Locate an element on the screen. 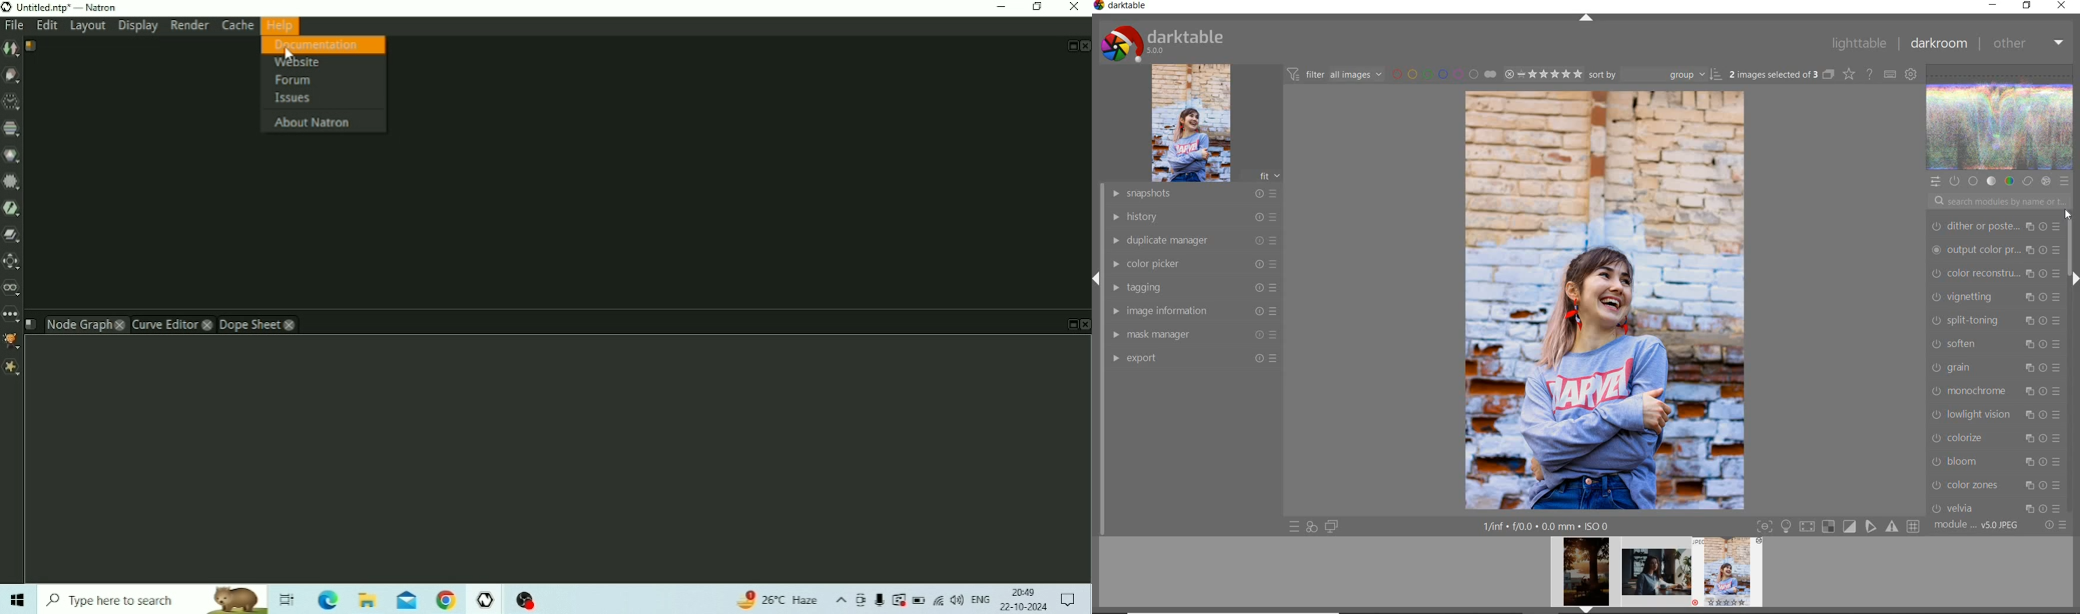 The height and width of the screenshot is (616, 2100). search modules is located at coordinates (1997, 203).